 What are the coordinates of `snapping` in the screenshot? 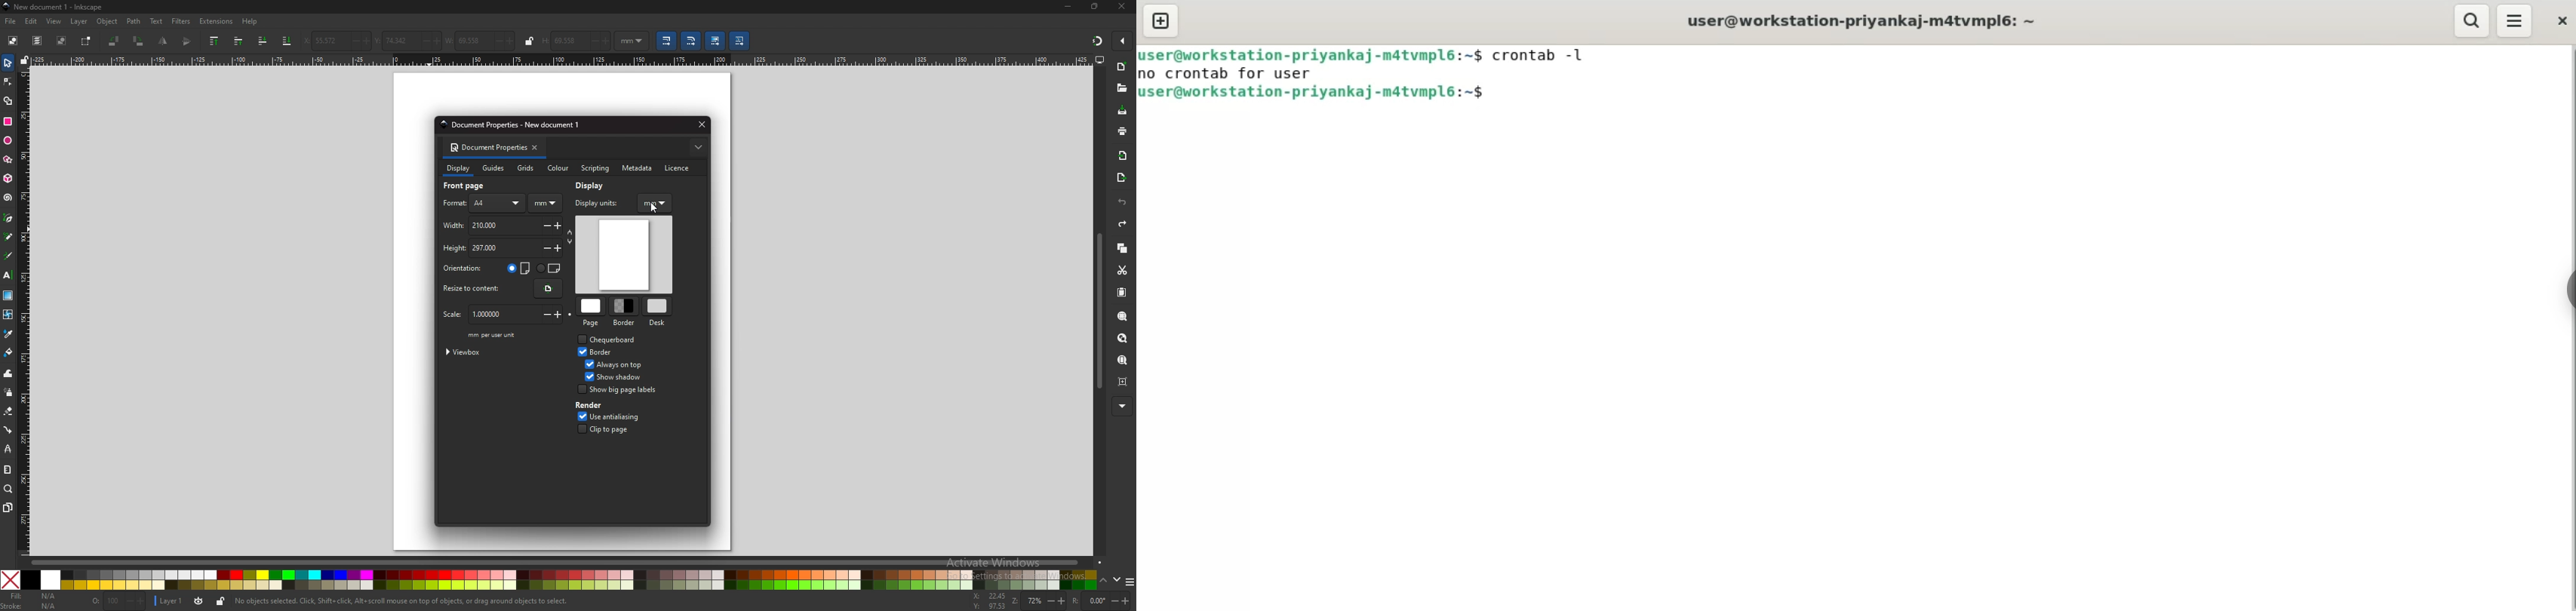 It's located at (1097, 41).